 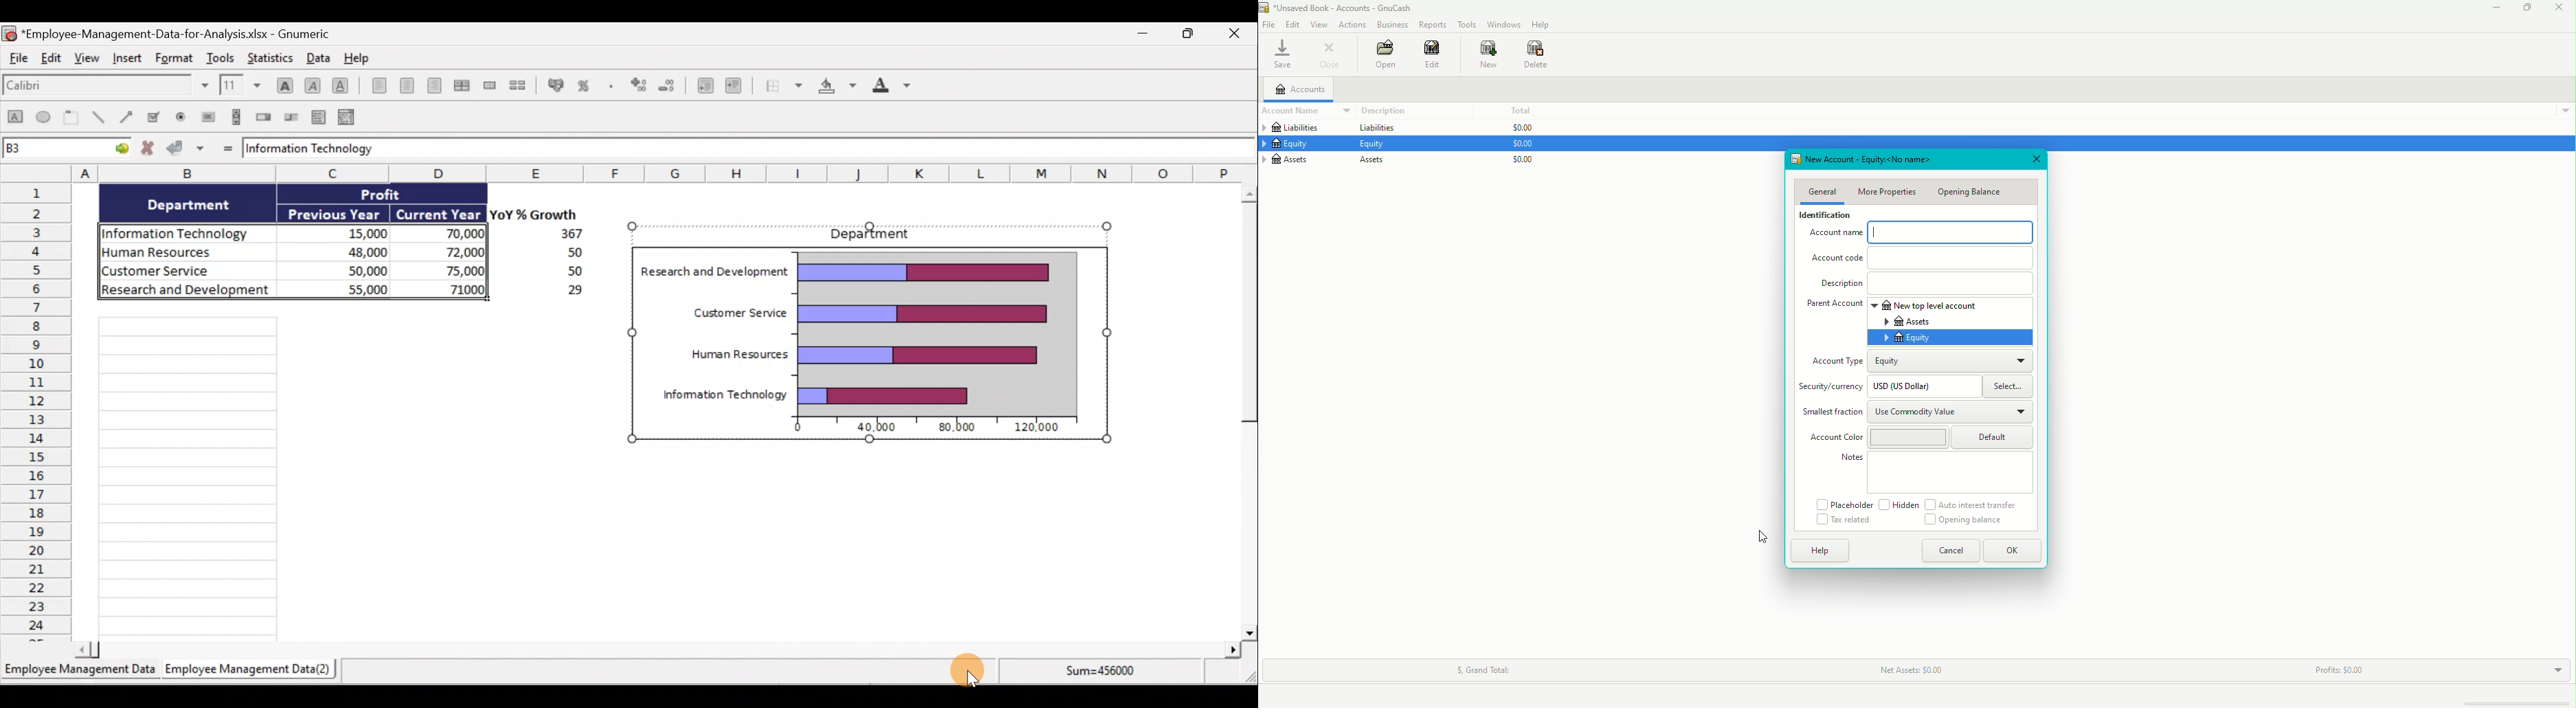 I want to click on Create a slider, so click(x=292, y=116).